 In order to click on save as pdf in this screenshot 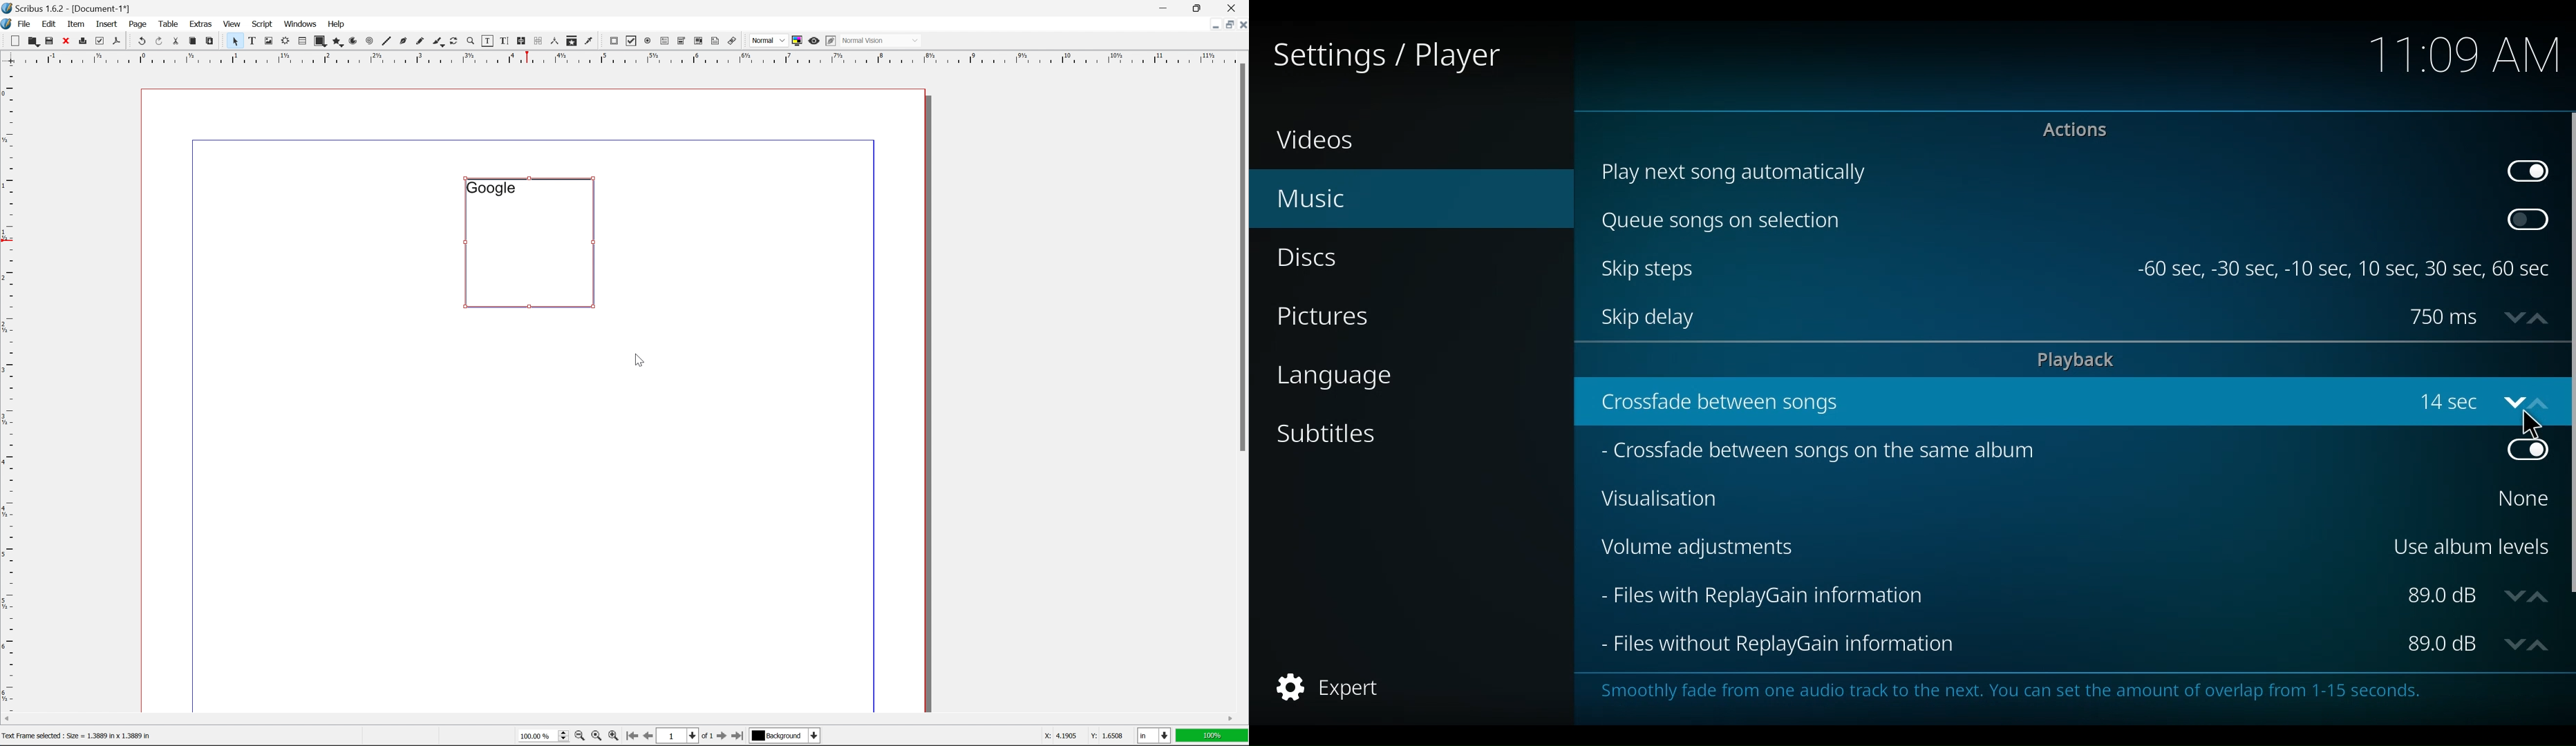, I will do `click(117, 41)`.